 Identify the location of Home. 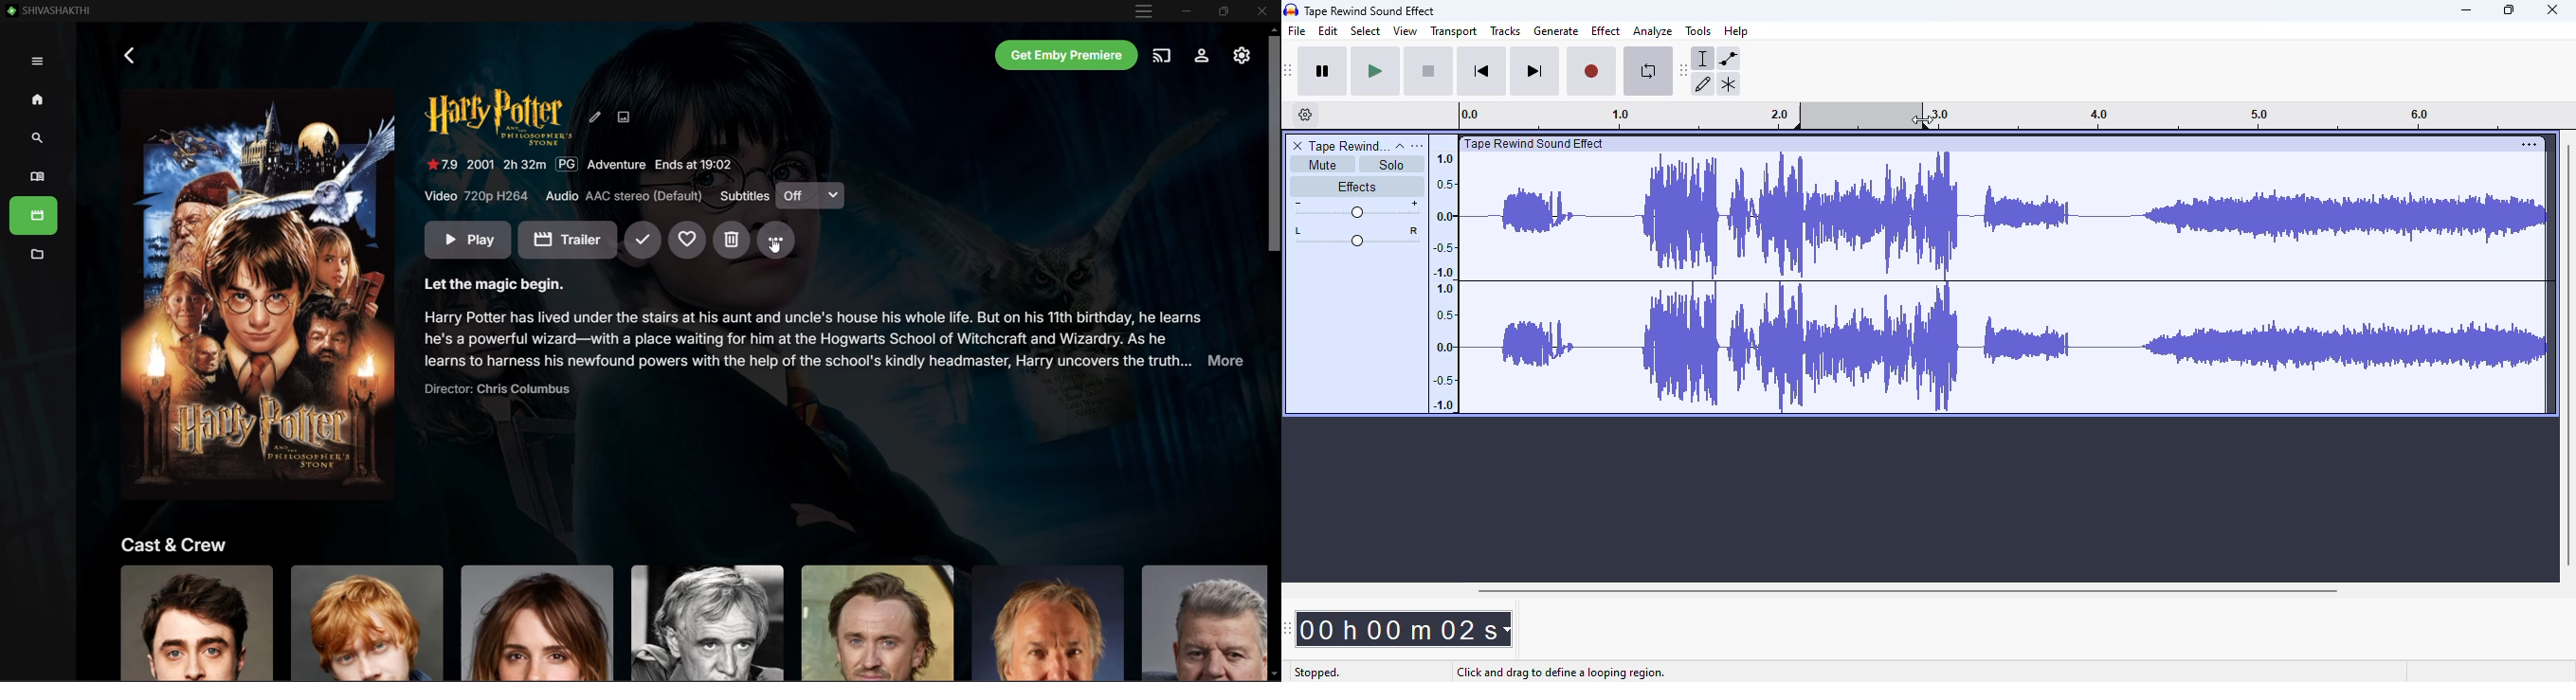
(39, 100).